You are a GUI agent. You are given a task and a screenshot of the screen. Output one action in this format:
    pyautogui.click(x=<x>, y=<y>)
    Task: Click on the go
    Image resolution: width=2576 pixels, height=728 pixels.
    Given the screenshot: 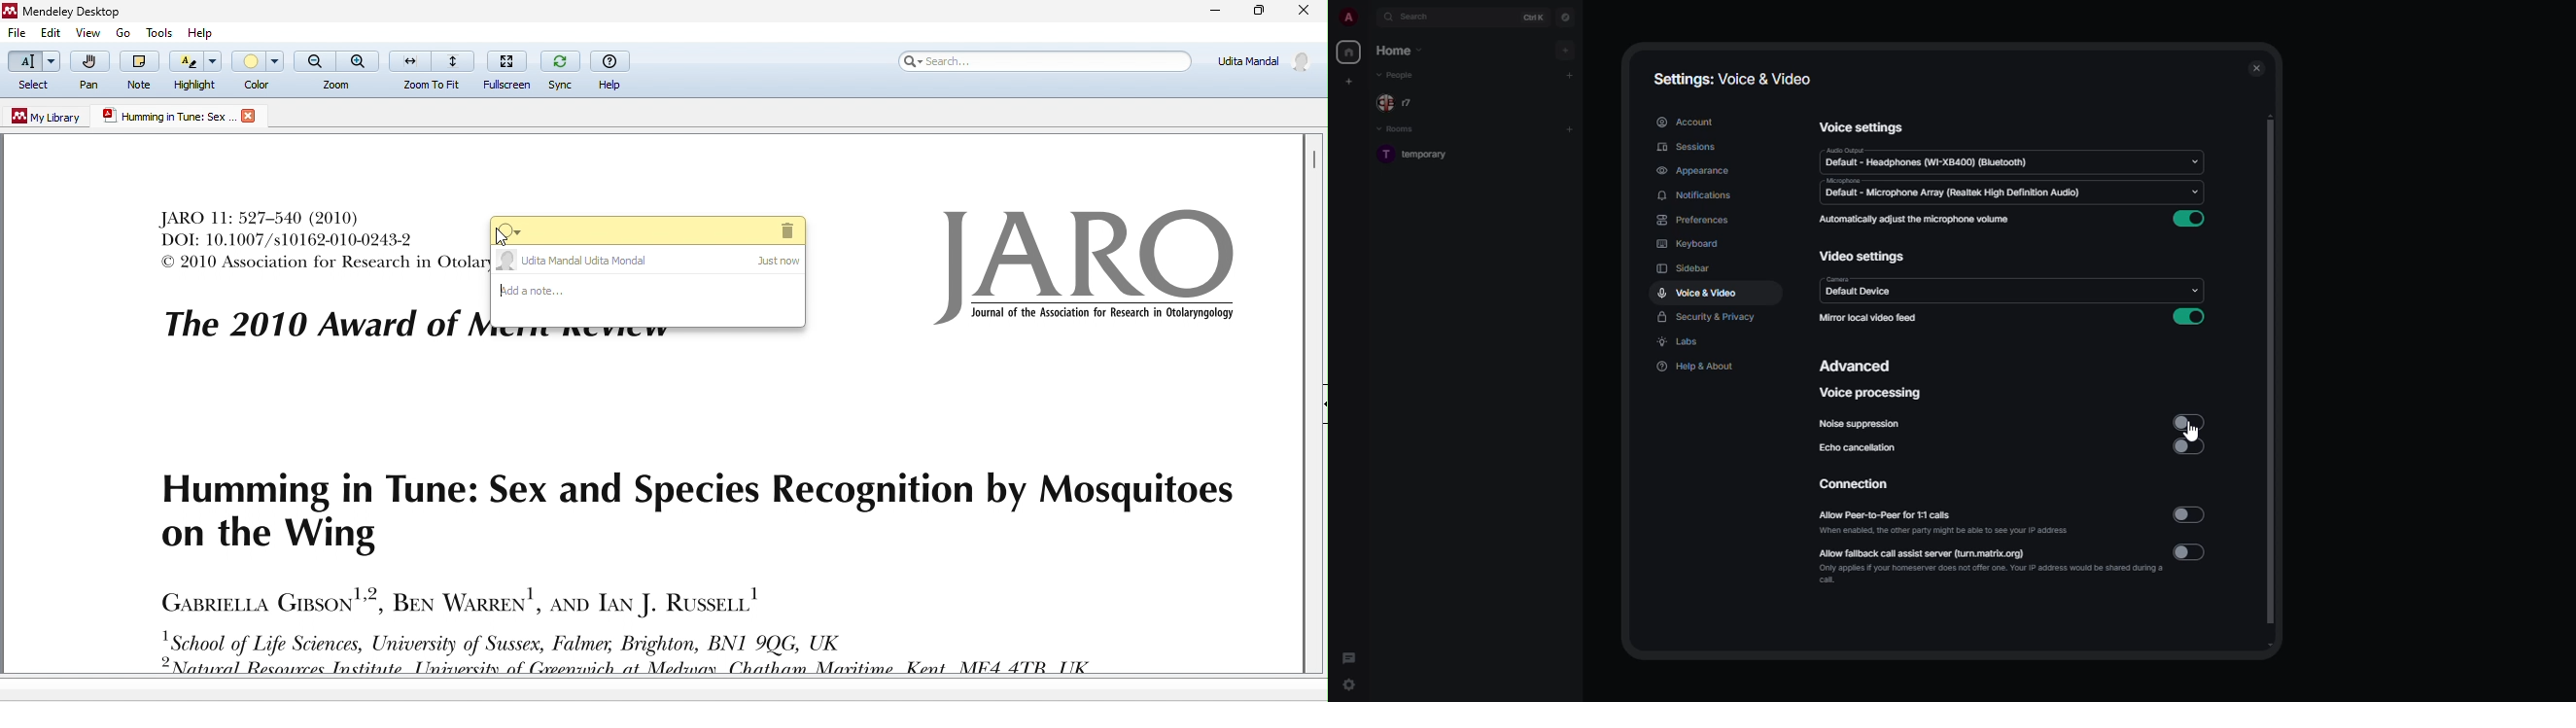 What is the action you would take?
    pyautogui.click(x=121, y=33)
    